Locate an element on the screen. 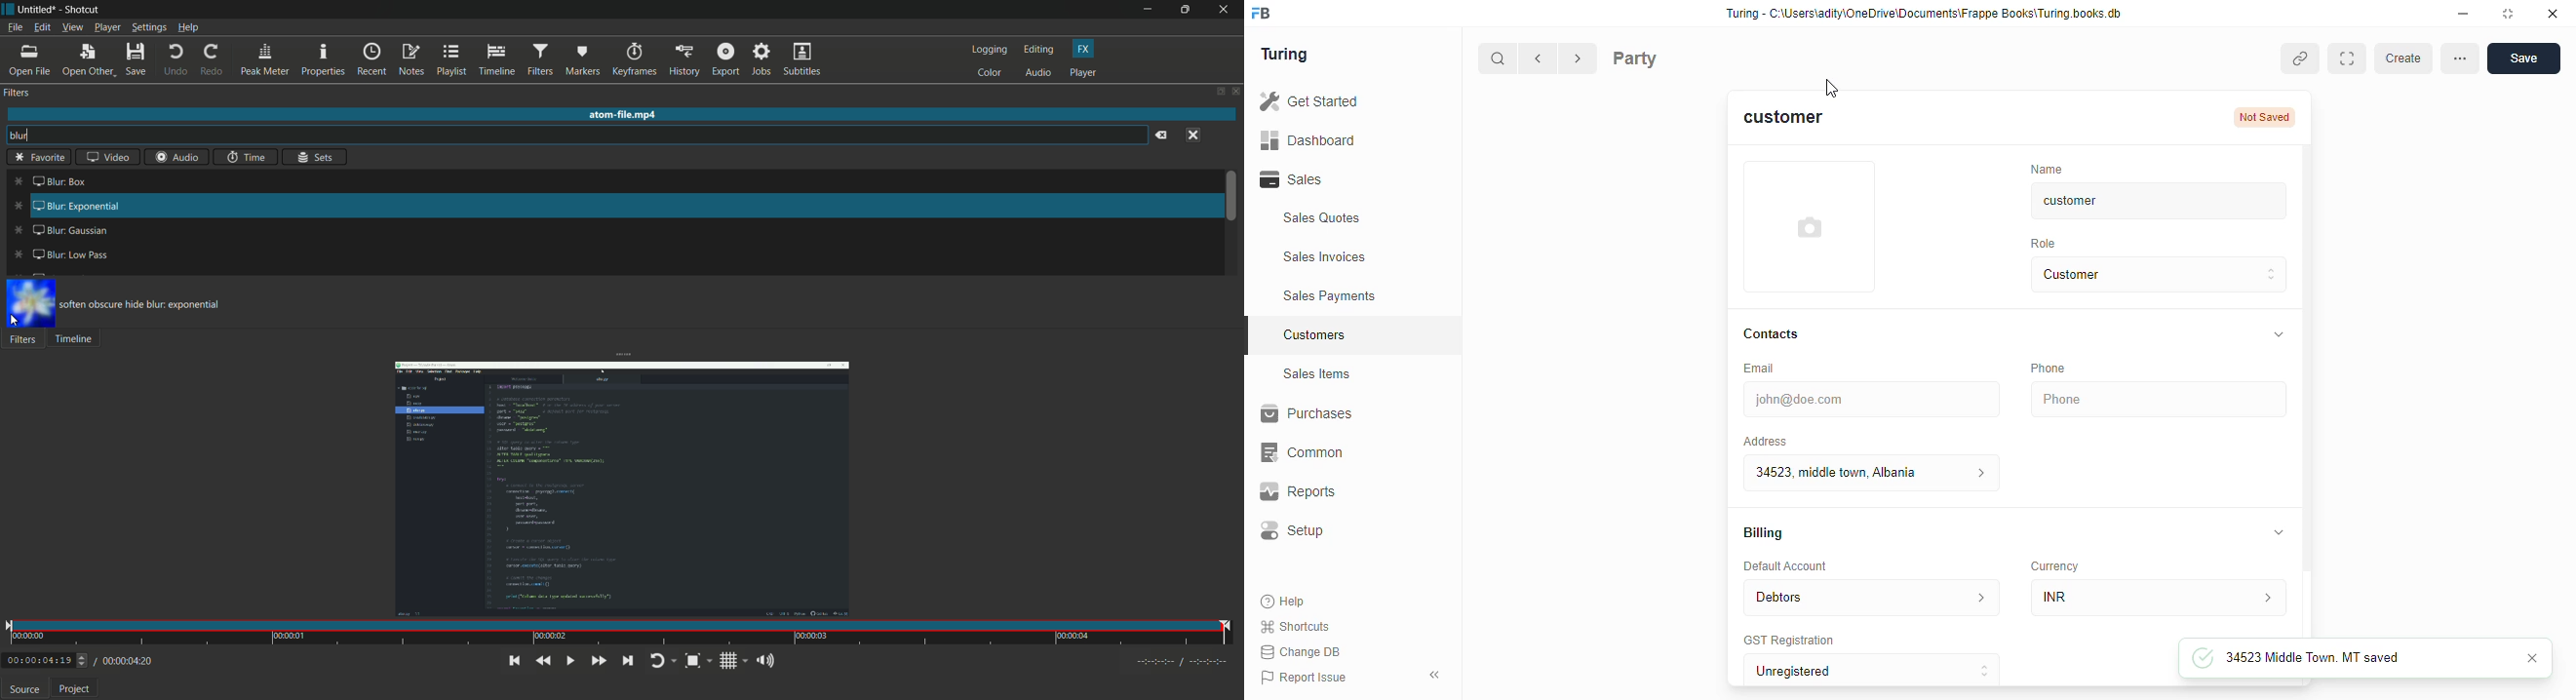 The width and height of the screenshot is (2576, 700). minimise is located at coordinates (2464, 14).